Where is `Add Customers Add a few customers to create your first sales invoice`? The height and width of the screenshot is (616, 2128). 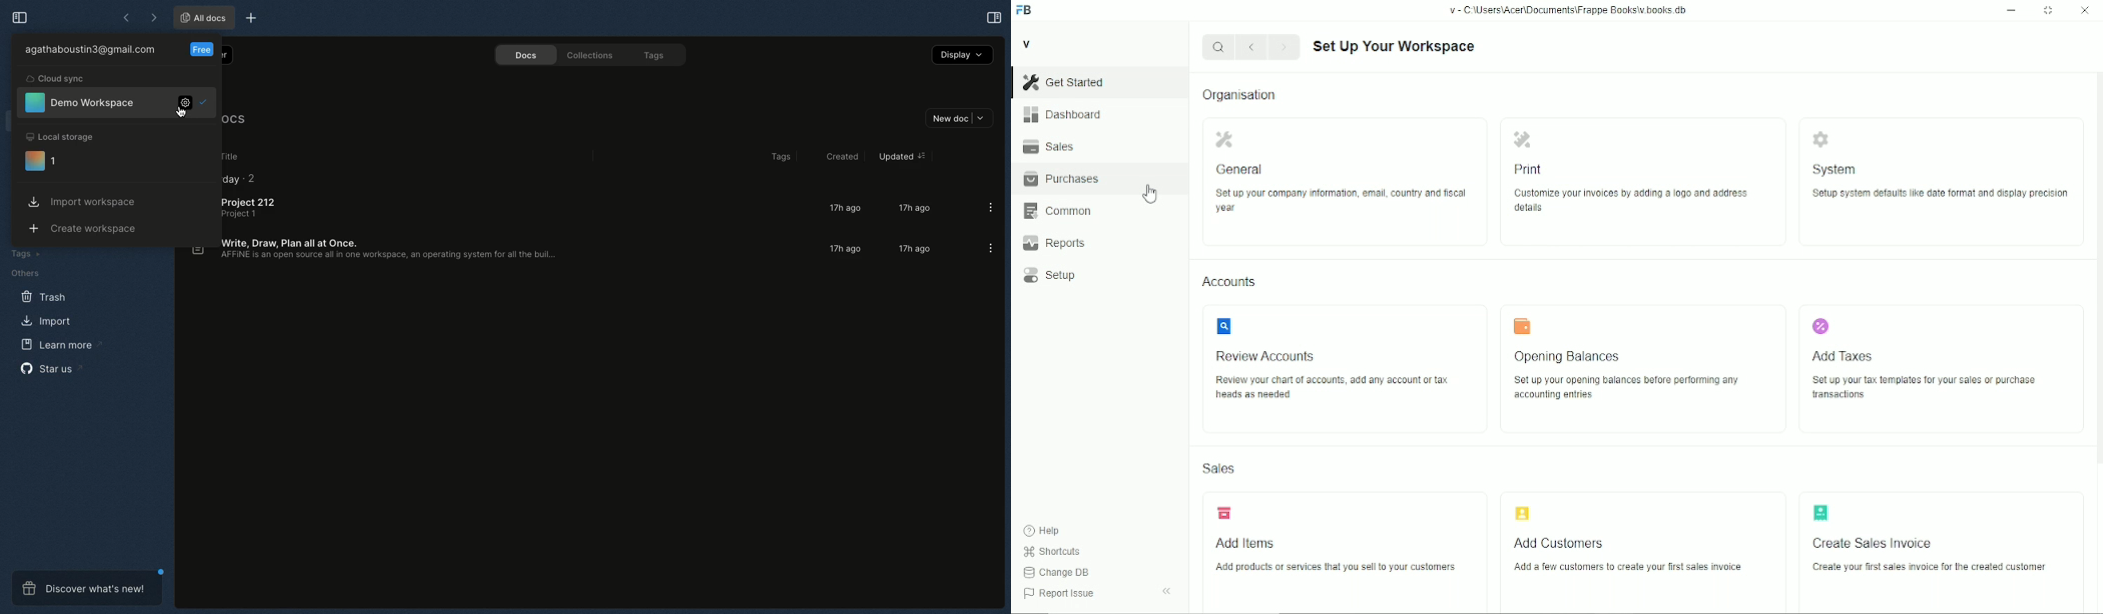 Add Customers Add a few customers to create your first sales invoice is located at coordinates (1642, 553).